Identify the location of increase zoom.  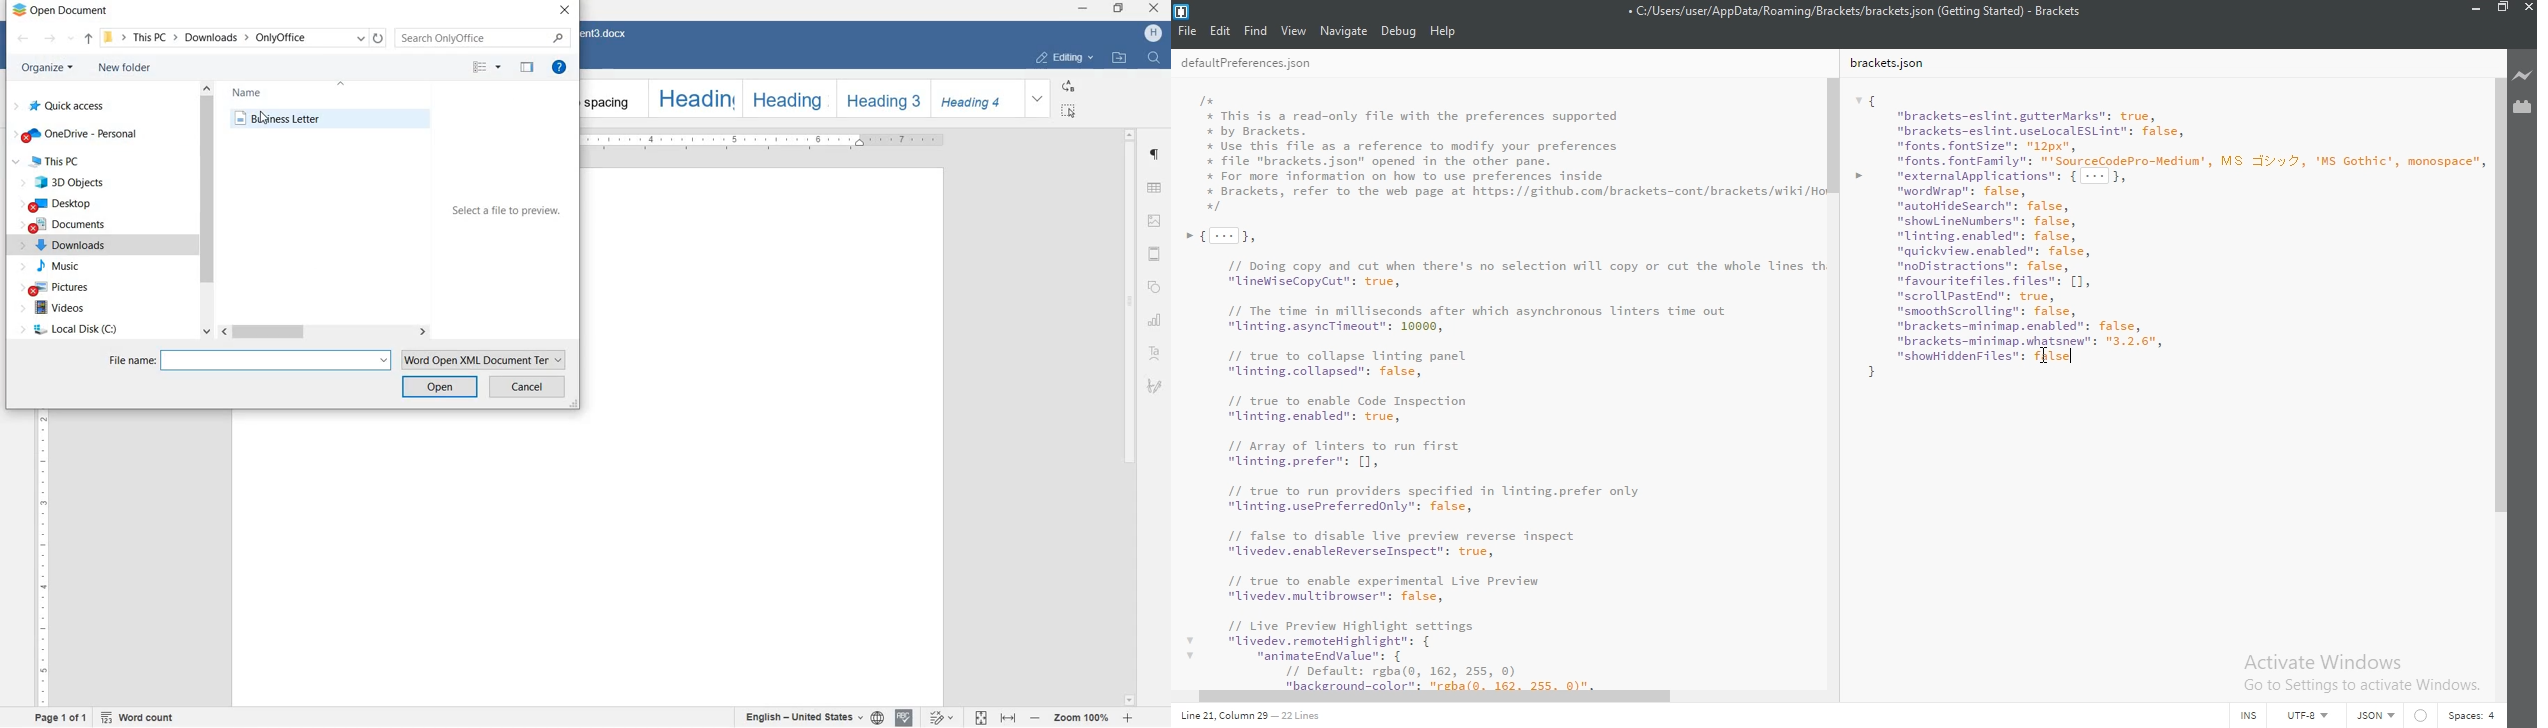
(1131, 716).